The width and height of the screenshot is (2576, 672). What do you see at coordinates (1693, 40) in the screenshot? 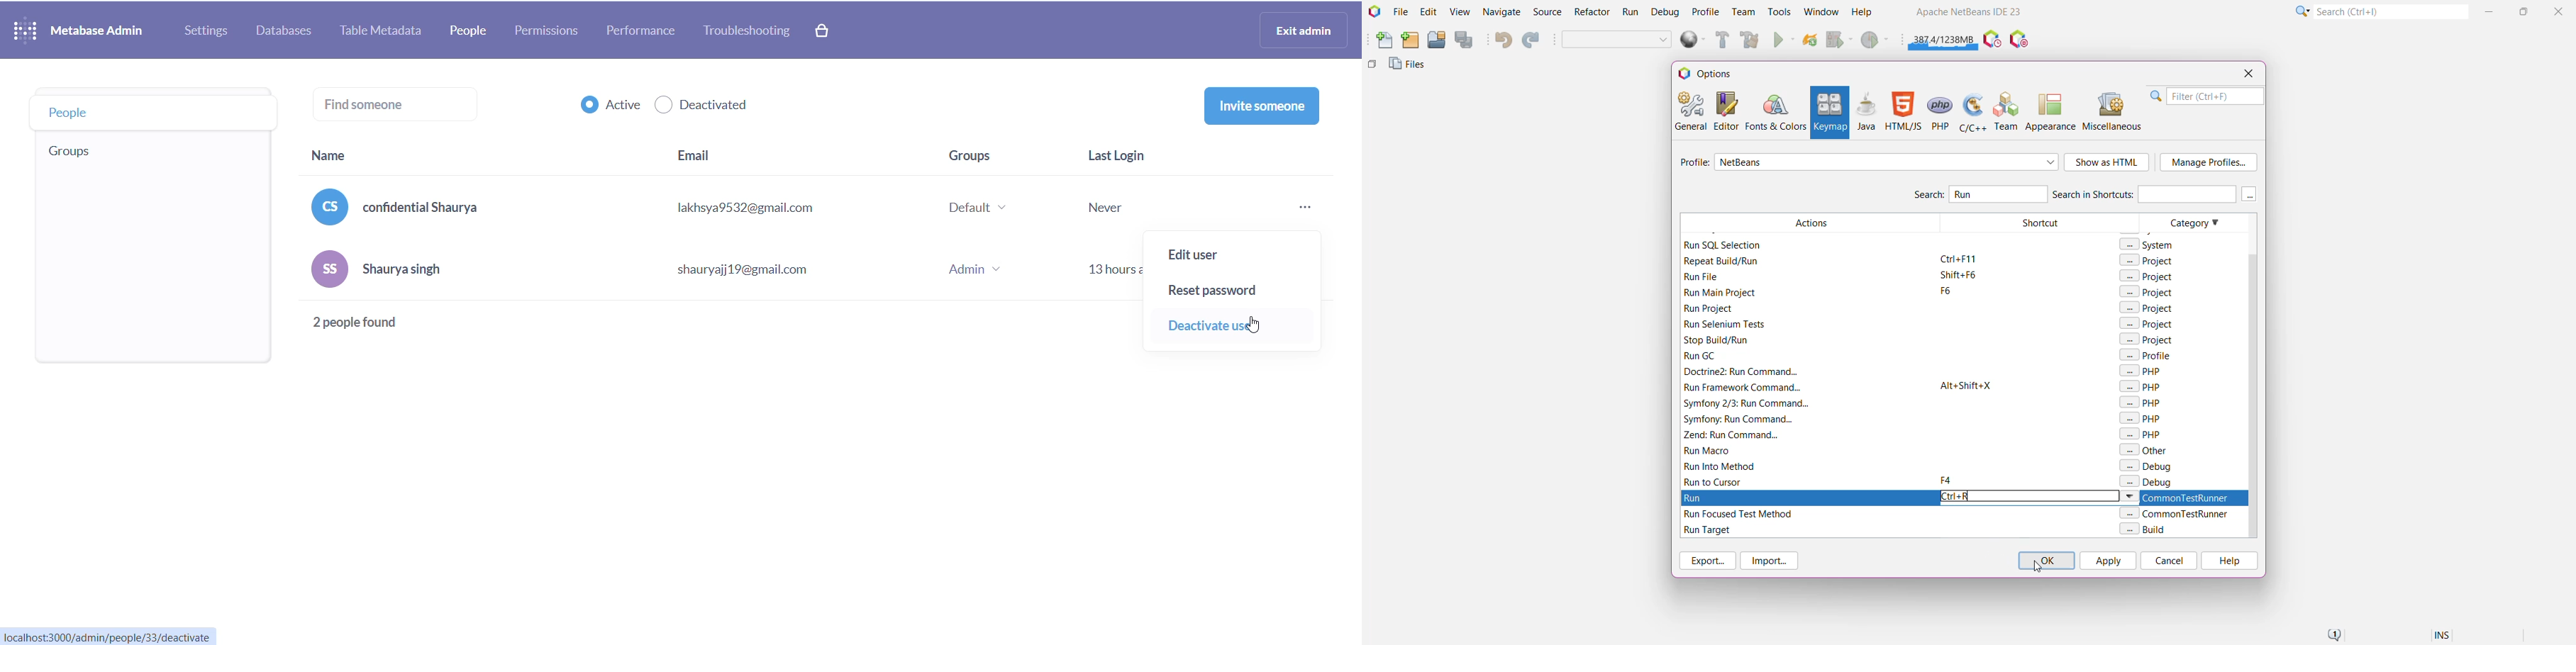
I see `` at bounding box center [1693, 40].